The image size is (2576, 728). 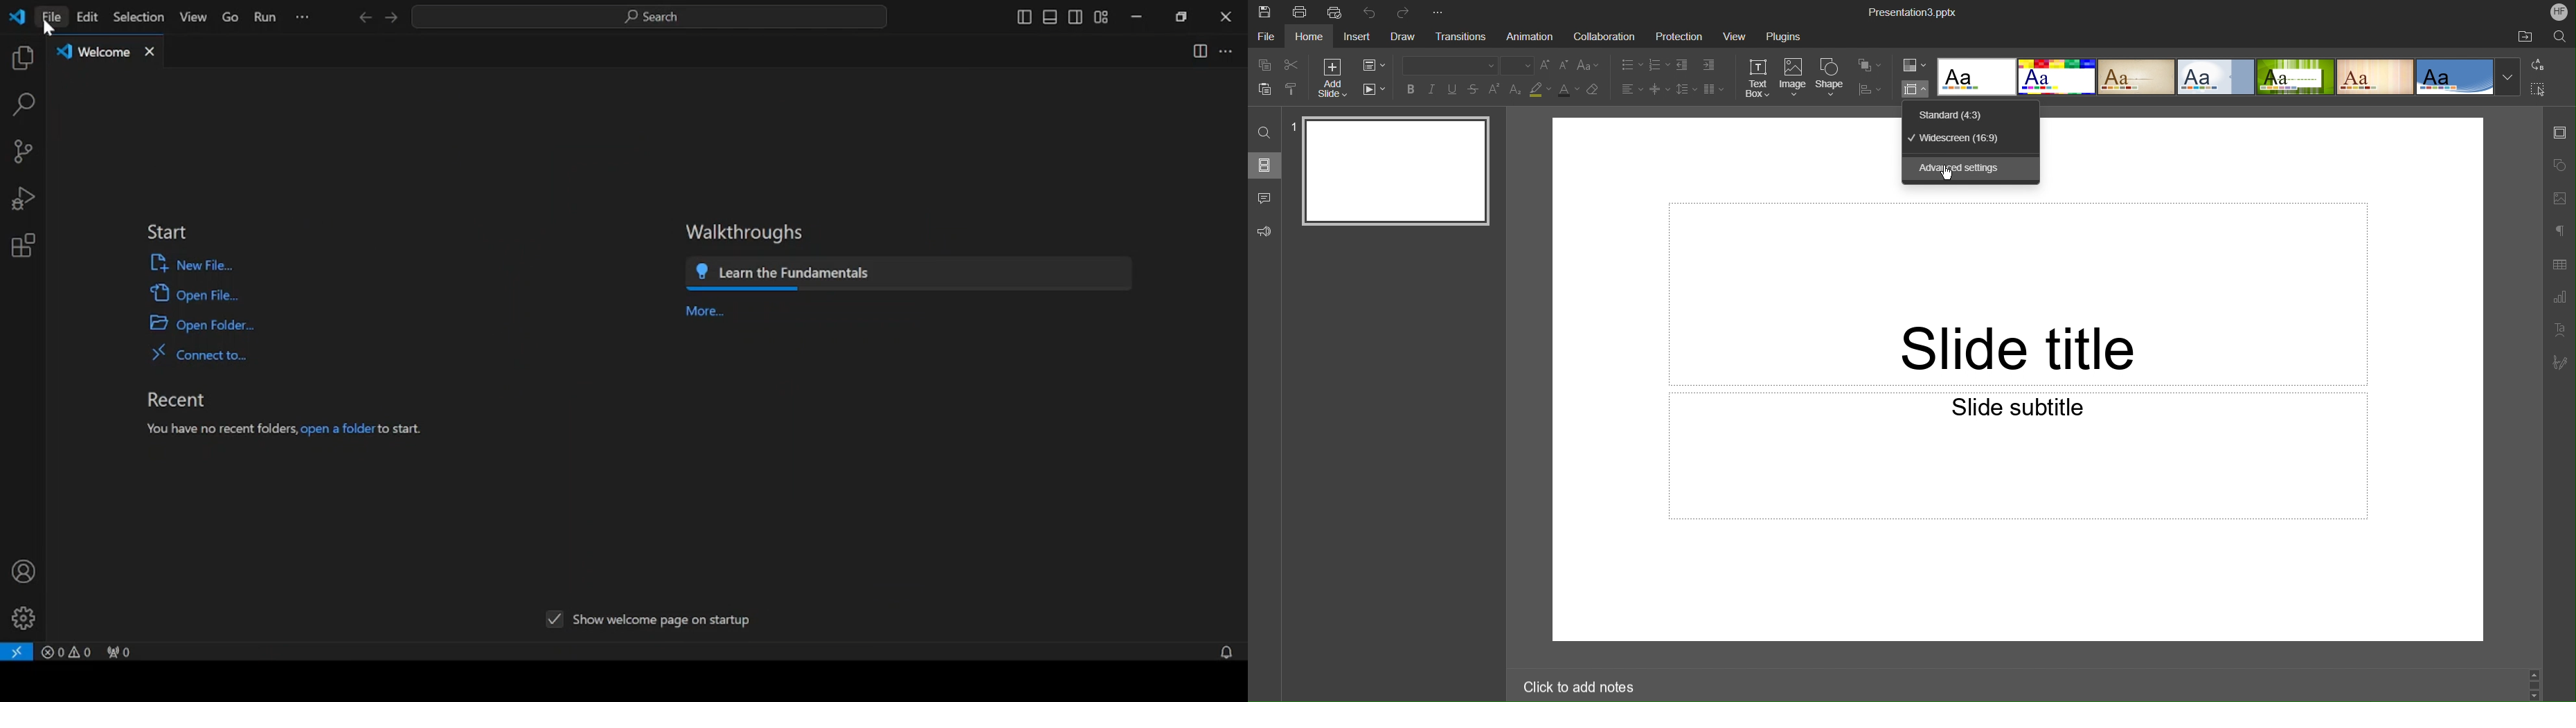 What do you see at coordinates (2559, 12) in the screenshot?
I see `Account` at bounding box center [2559, 12].